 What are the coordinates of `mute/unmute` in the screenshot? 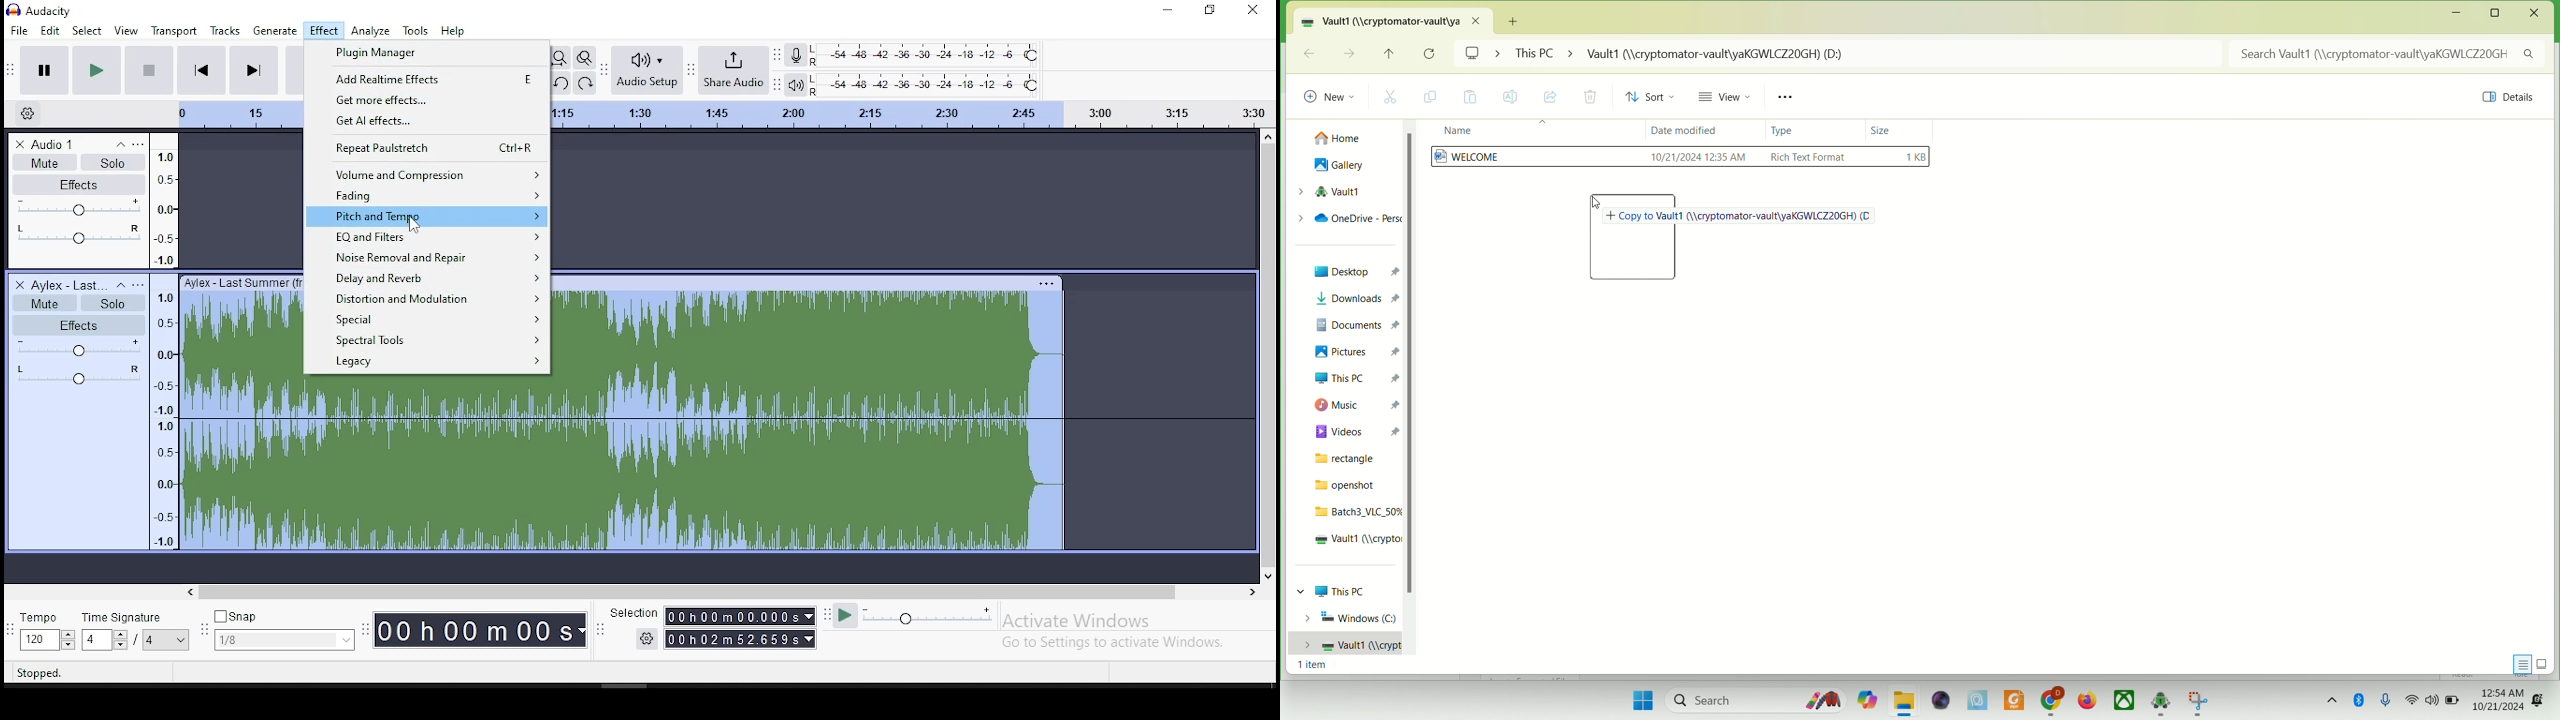 It's located at (44, 162).